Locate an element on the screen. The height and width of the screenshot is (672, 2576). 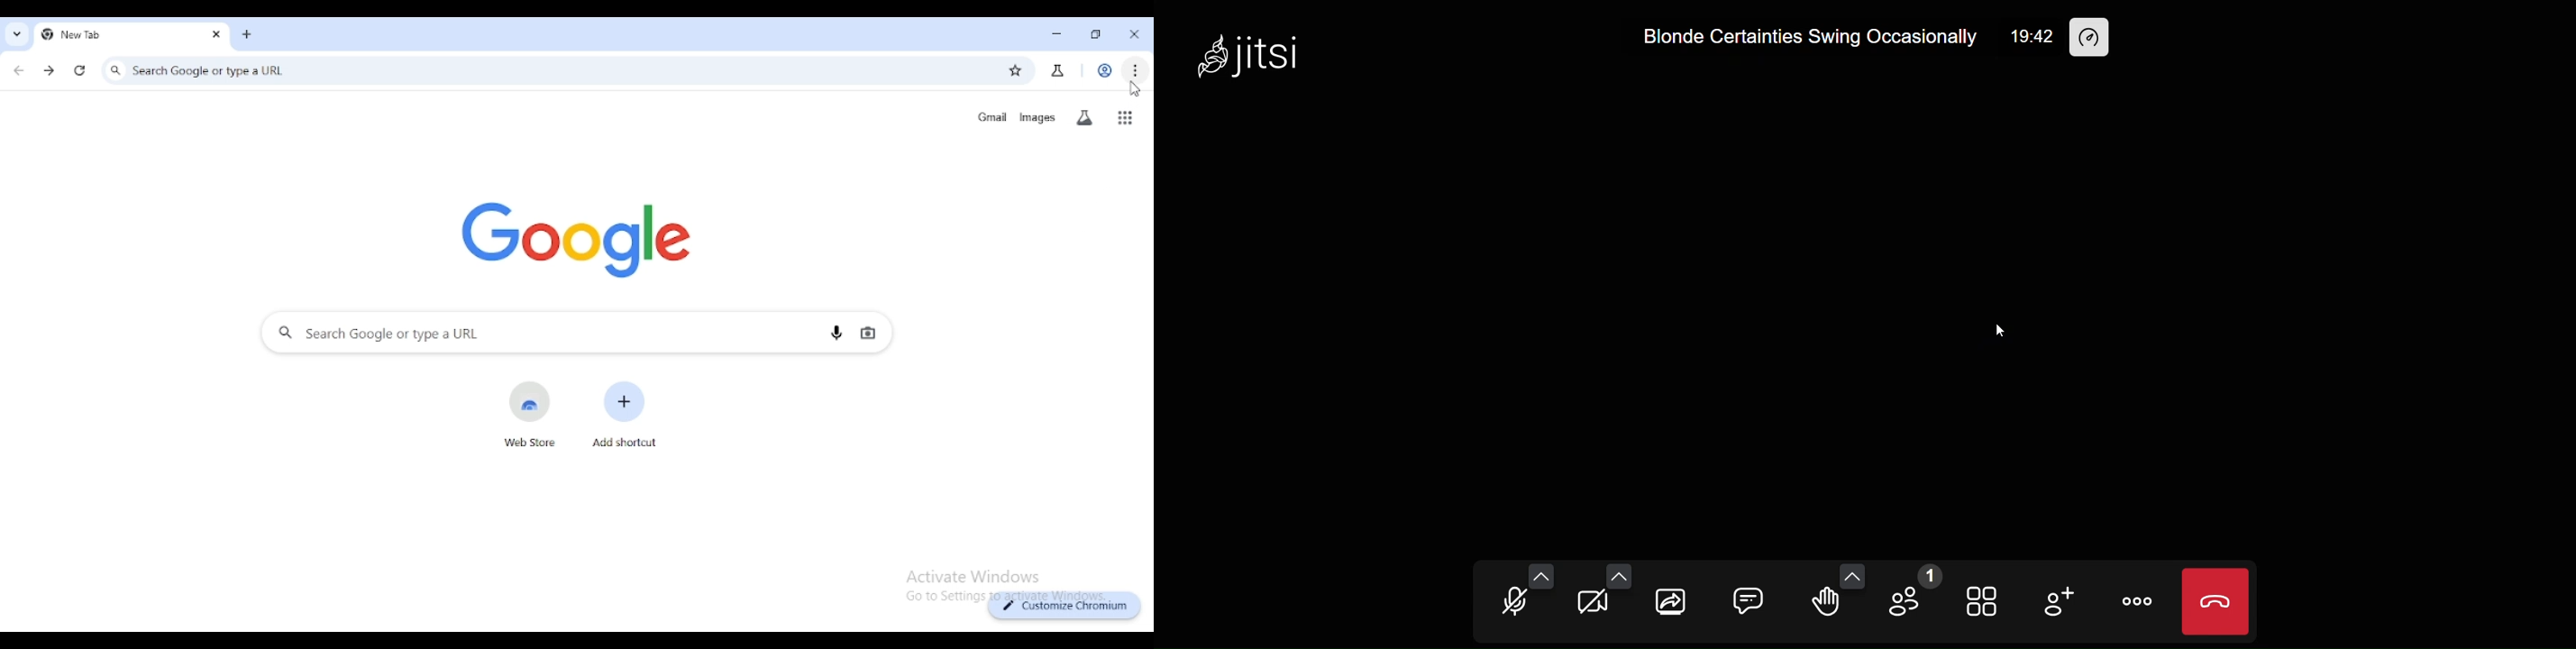
close tab is located at coordinates (216, 33).